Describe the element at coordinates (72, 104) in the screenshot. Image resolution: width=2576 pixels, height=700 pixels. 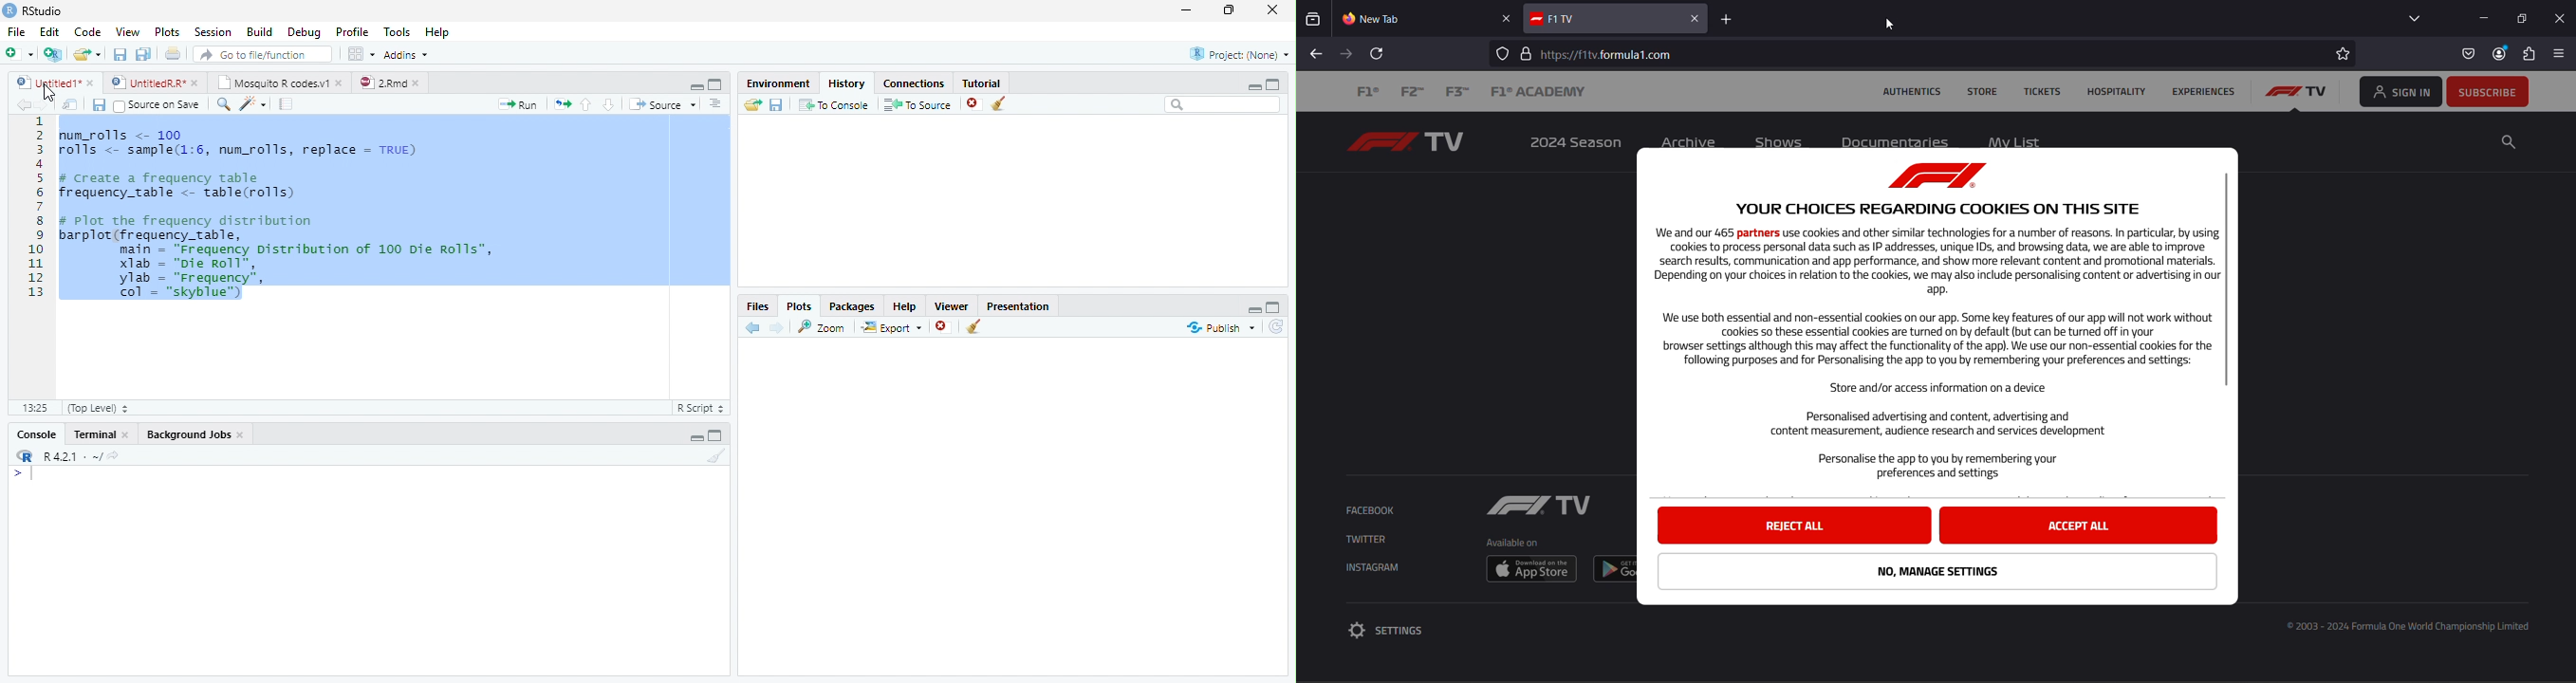
I see `Show in new window` at that location.